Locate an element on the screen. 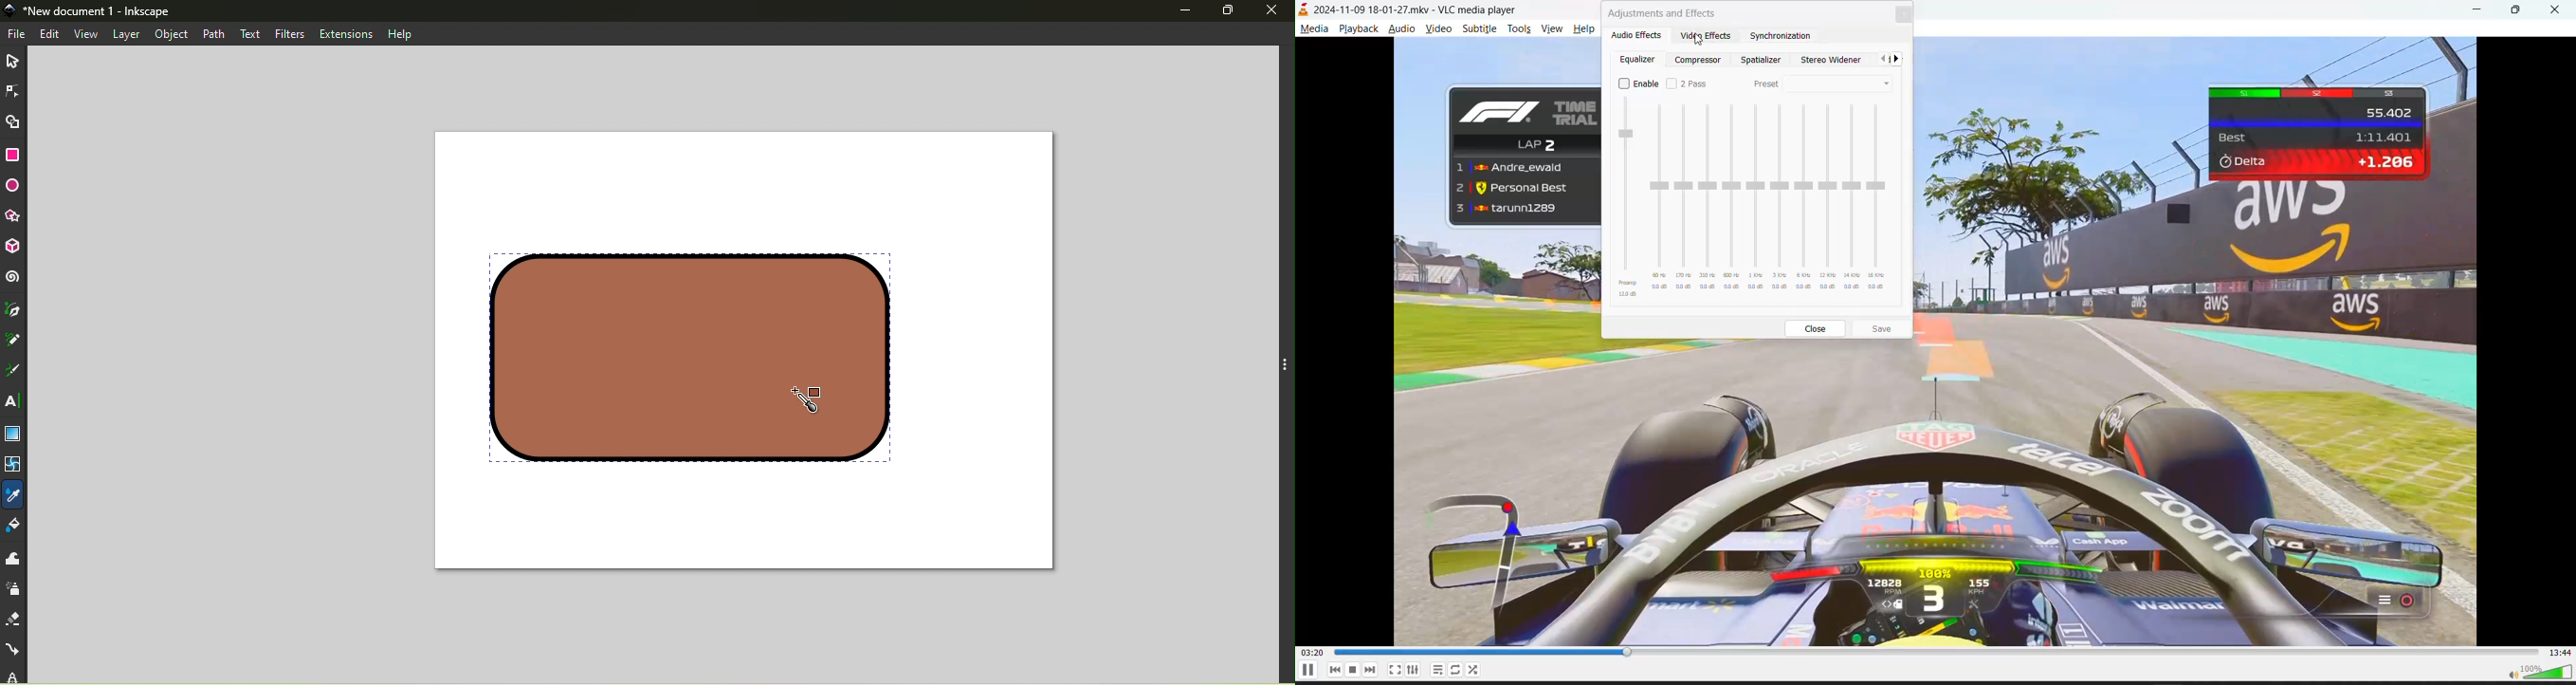  playback is located at coordinates (1357, 28).